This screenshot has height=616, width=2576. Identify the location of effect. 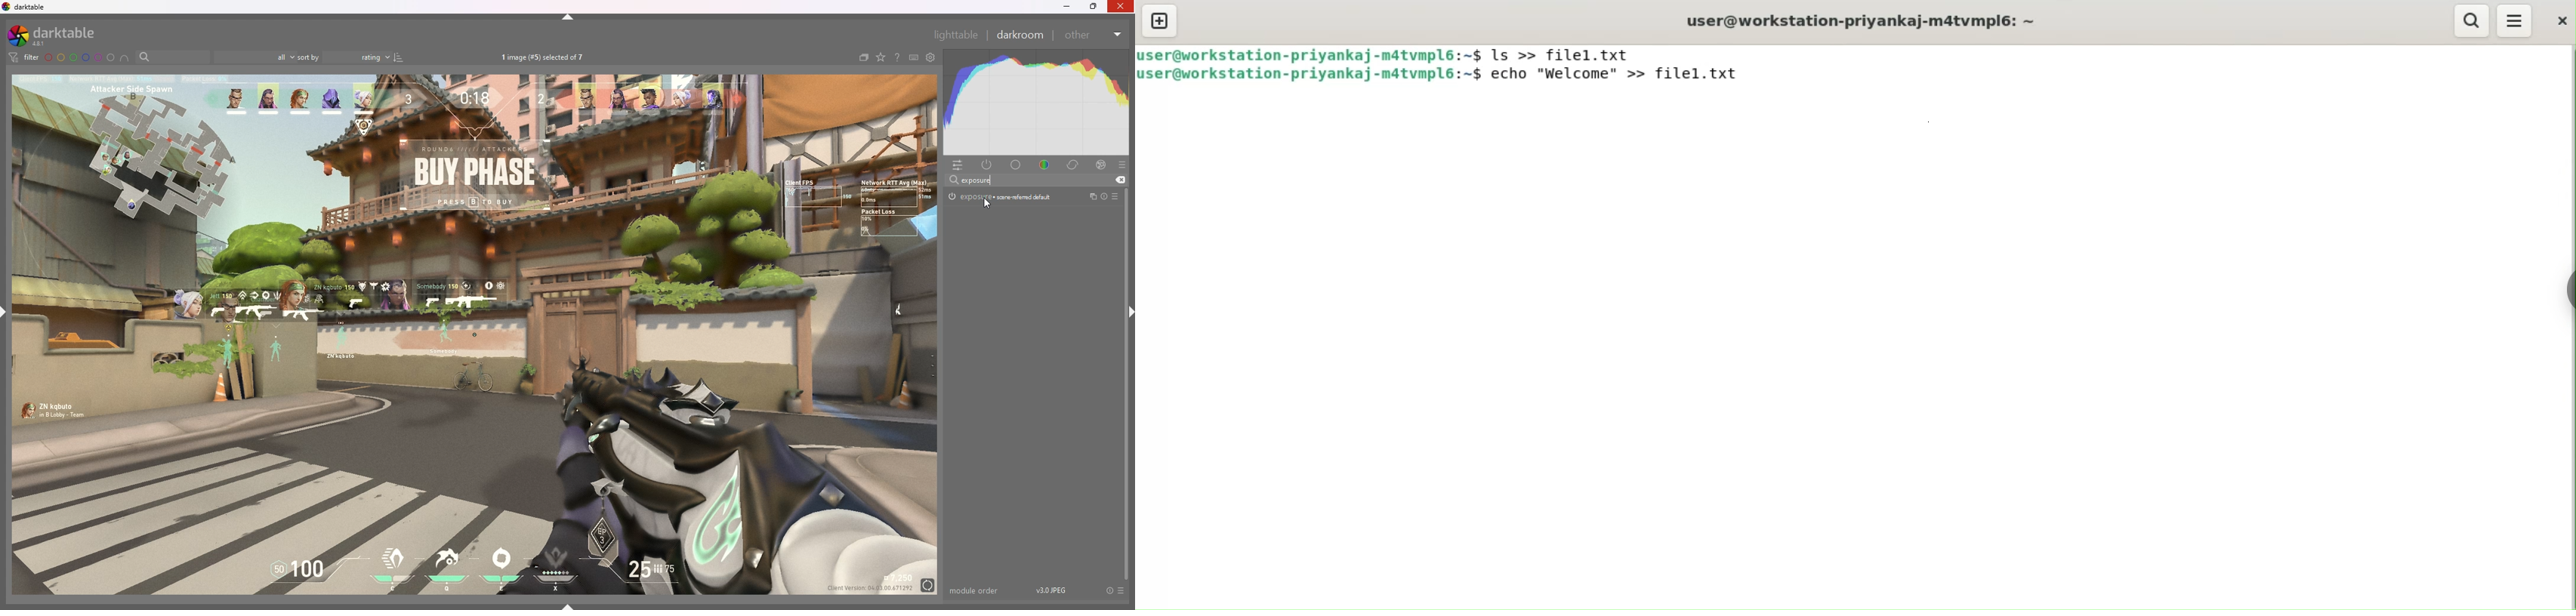
(1102, 165).